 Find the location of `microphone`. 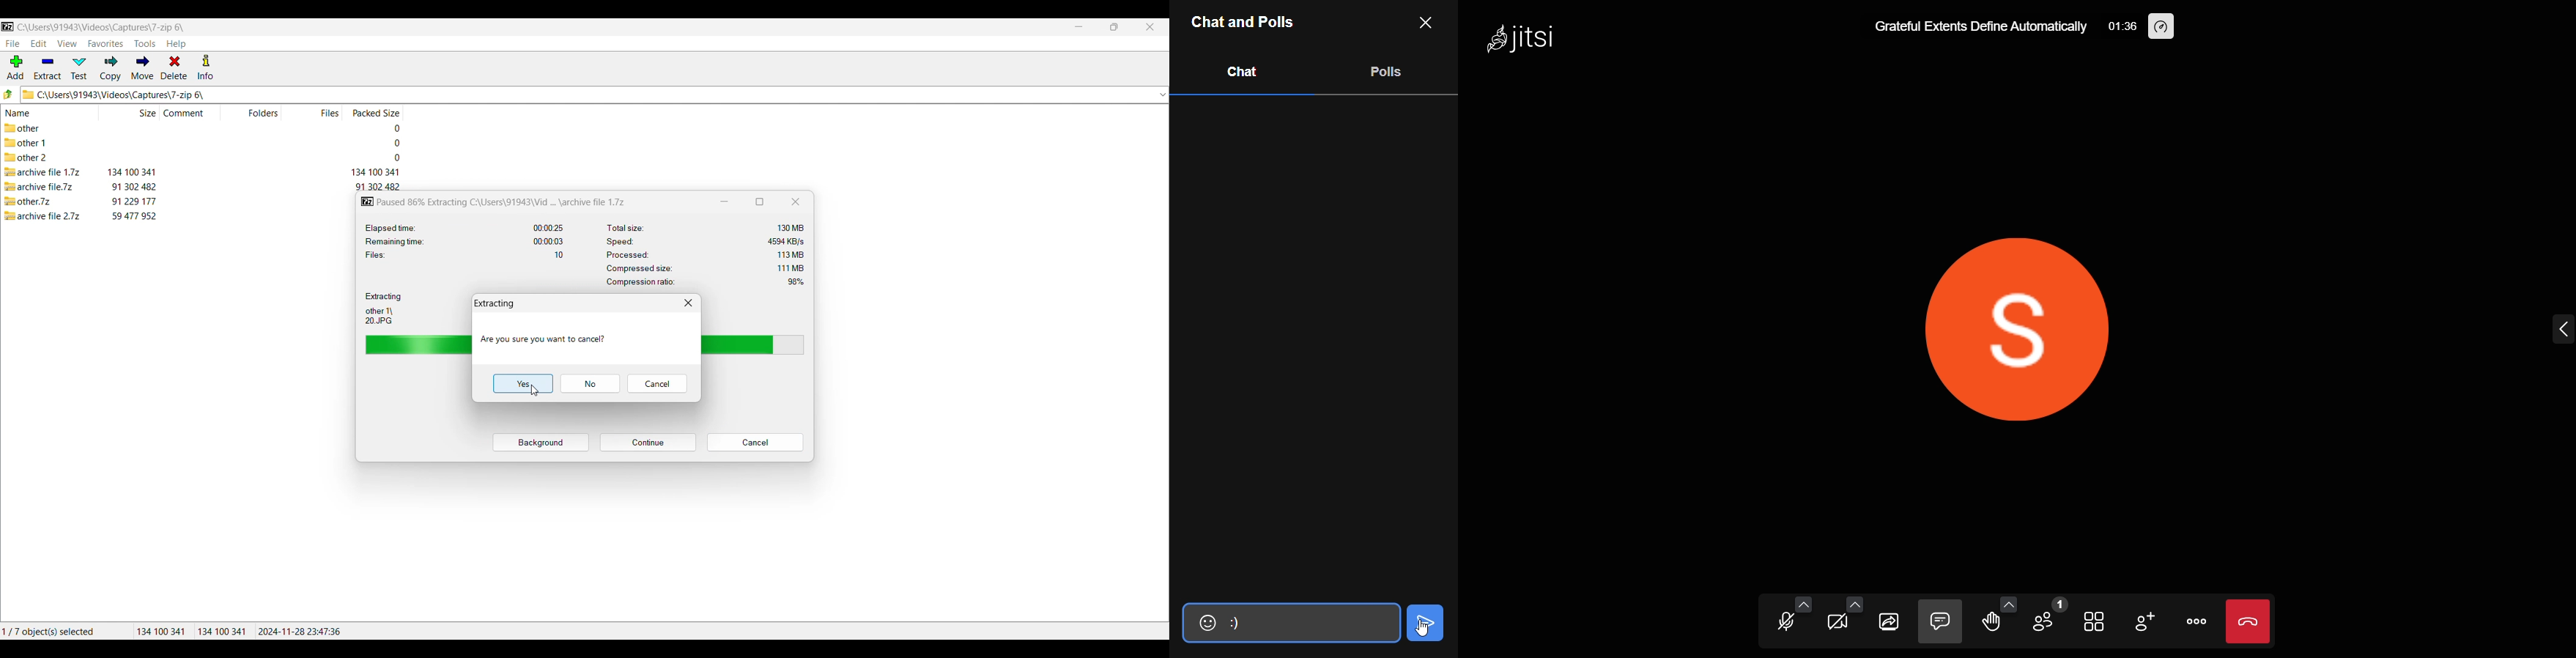

microphone is located at coordinates (1788, 622).